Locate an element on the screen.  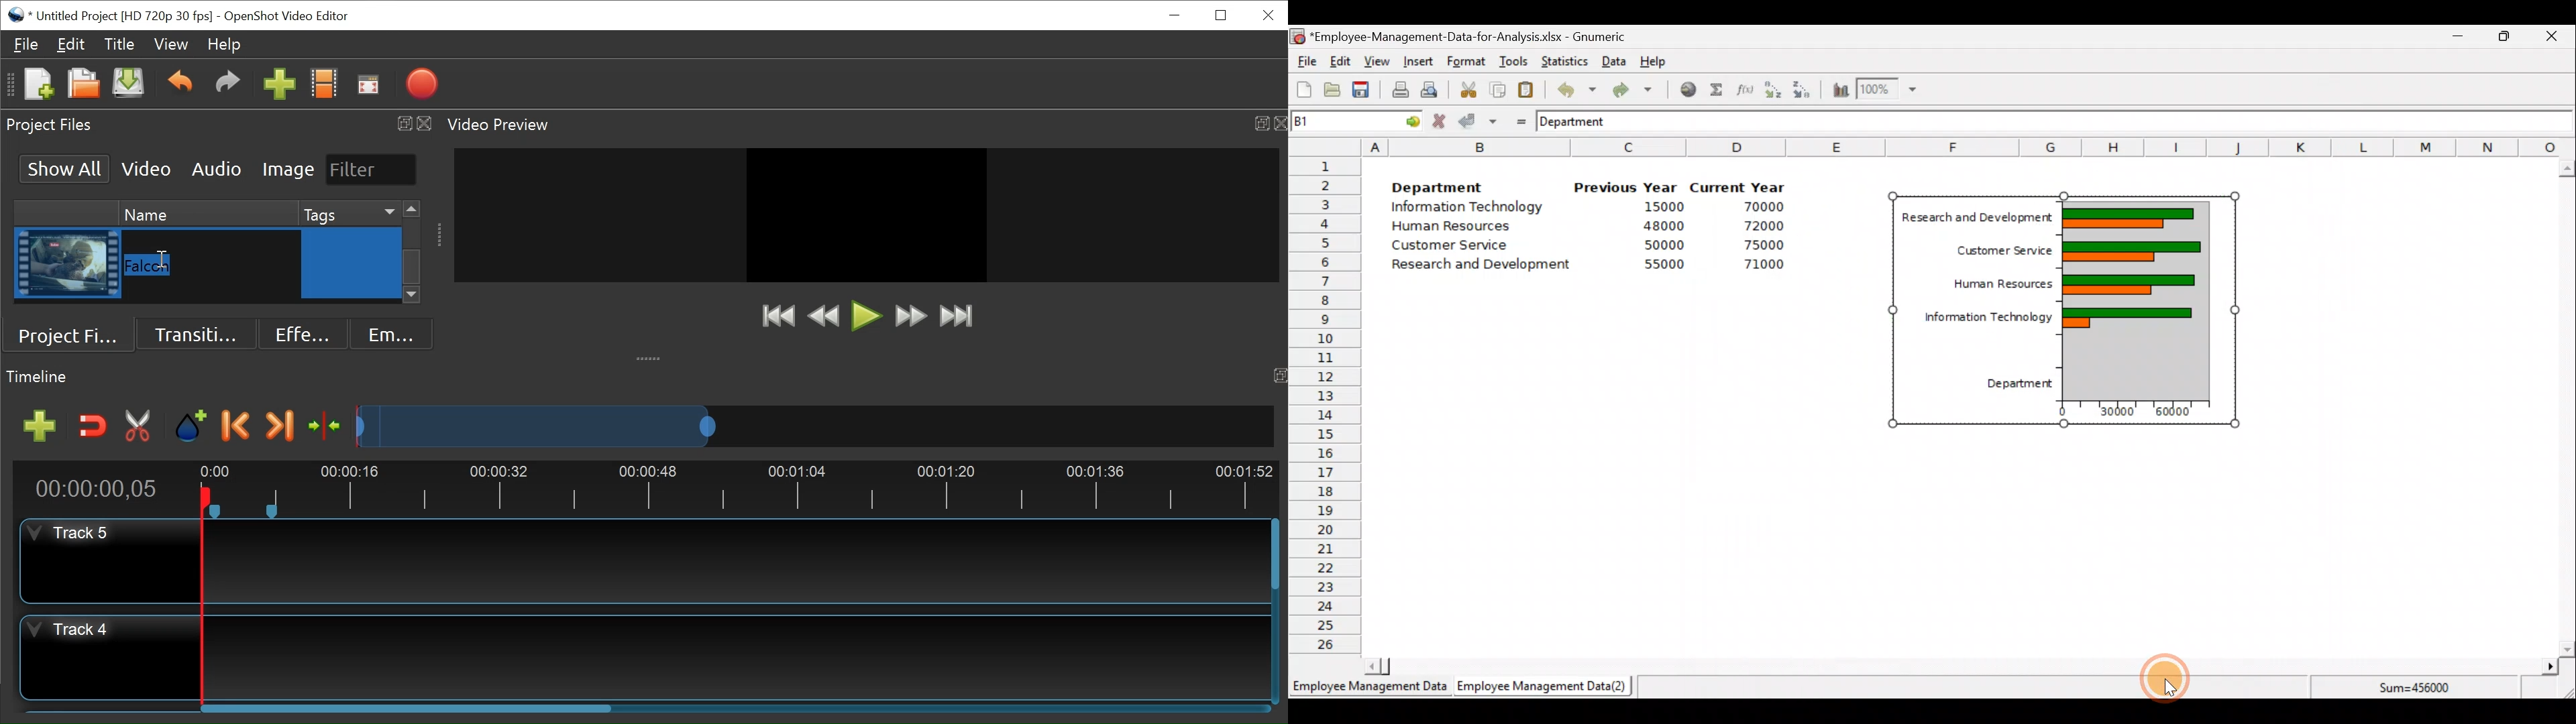
Emoji is located at coordinates (388, 333).